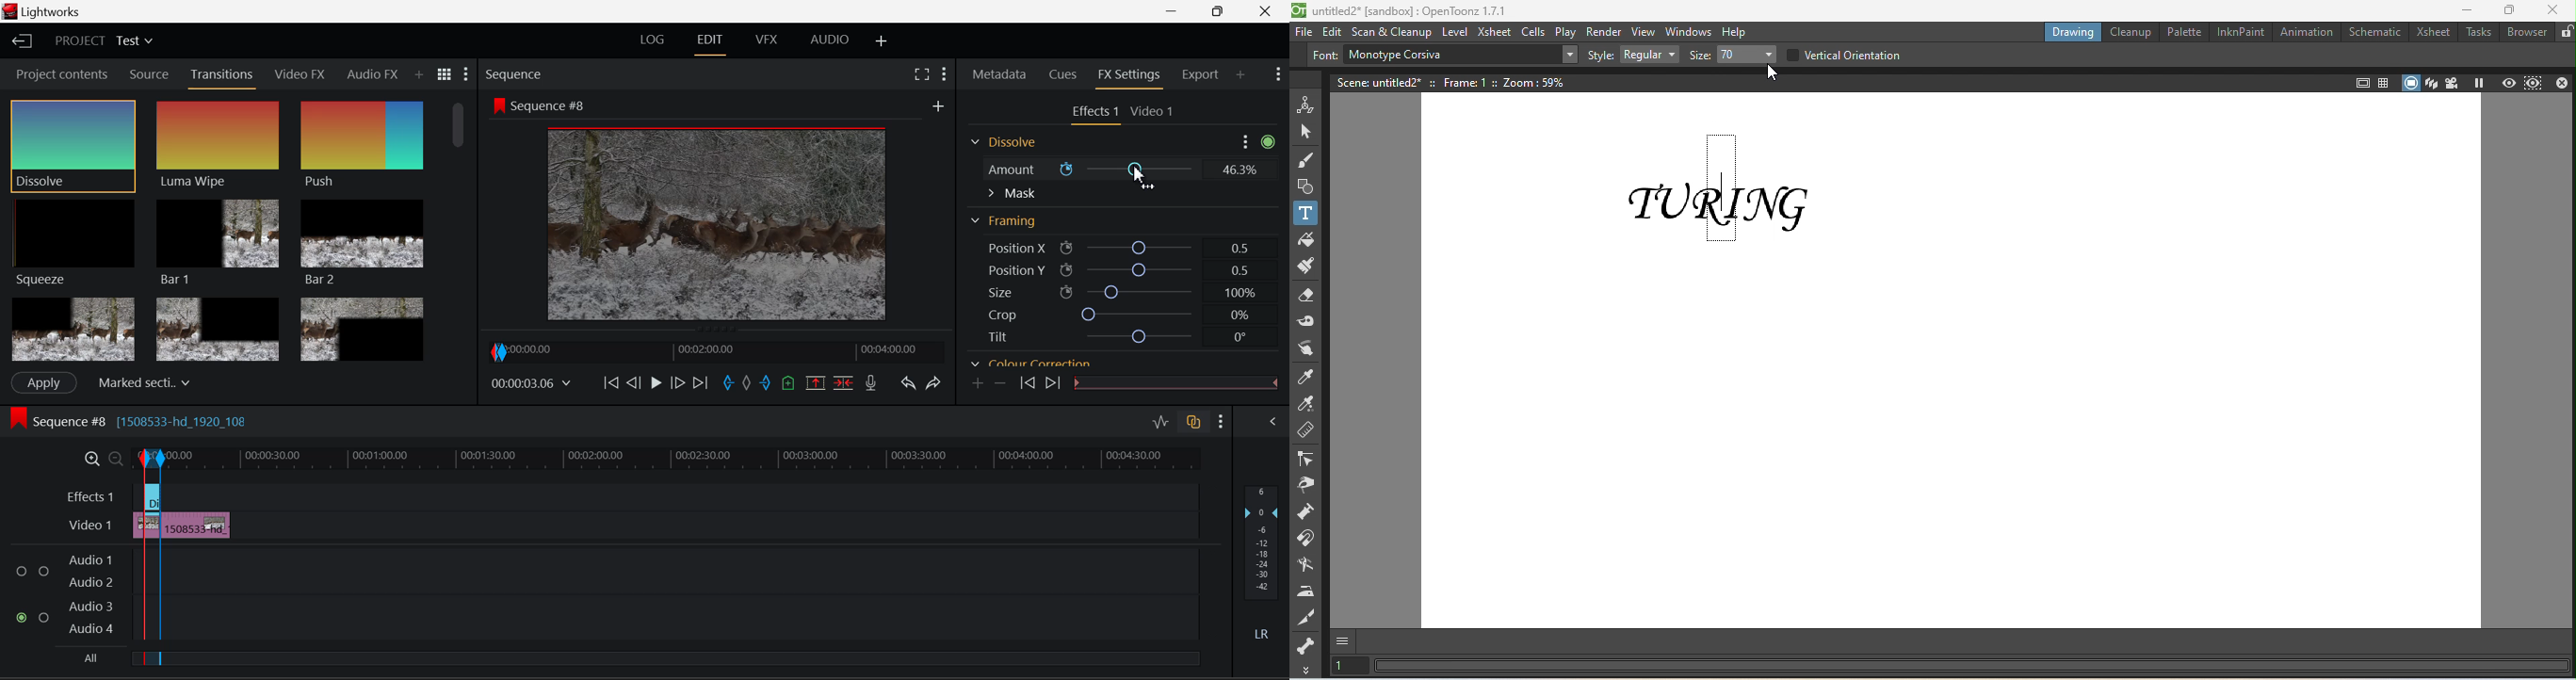 This screenshot has width=2576, height=700. I want to click on Project Timeline, so click(684, 458).